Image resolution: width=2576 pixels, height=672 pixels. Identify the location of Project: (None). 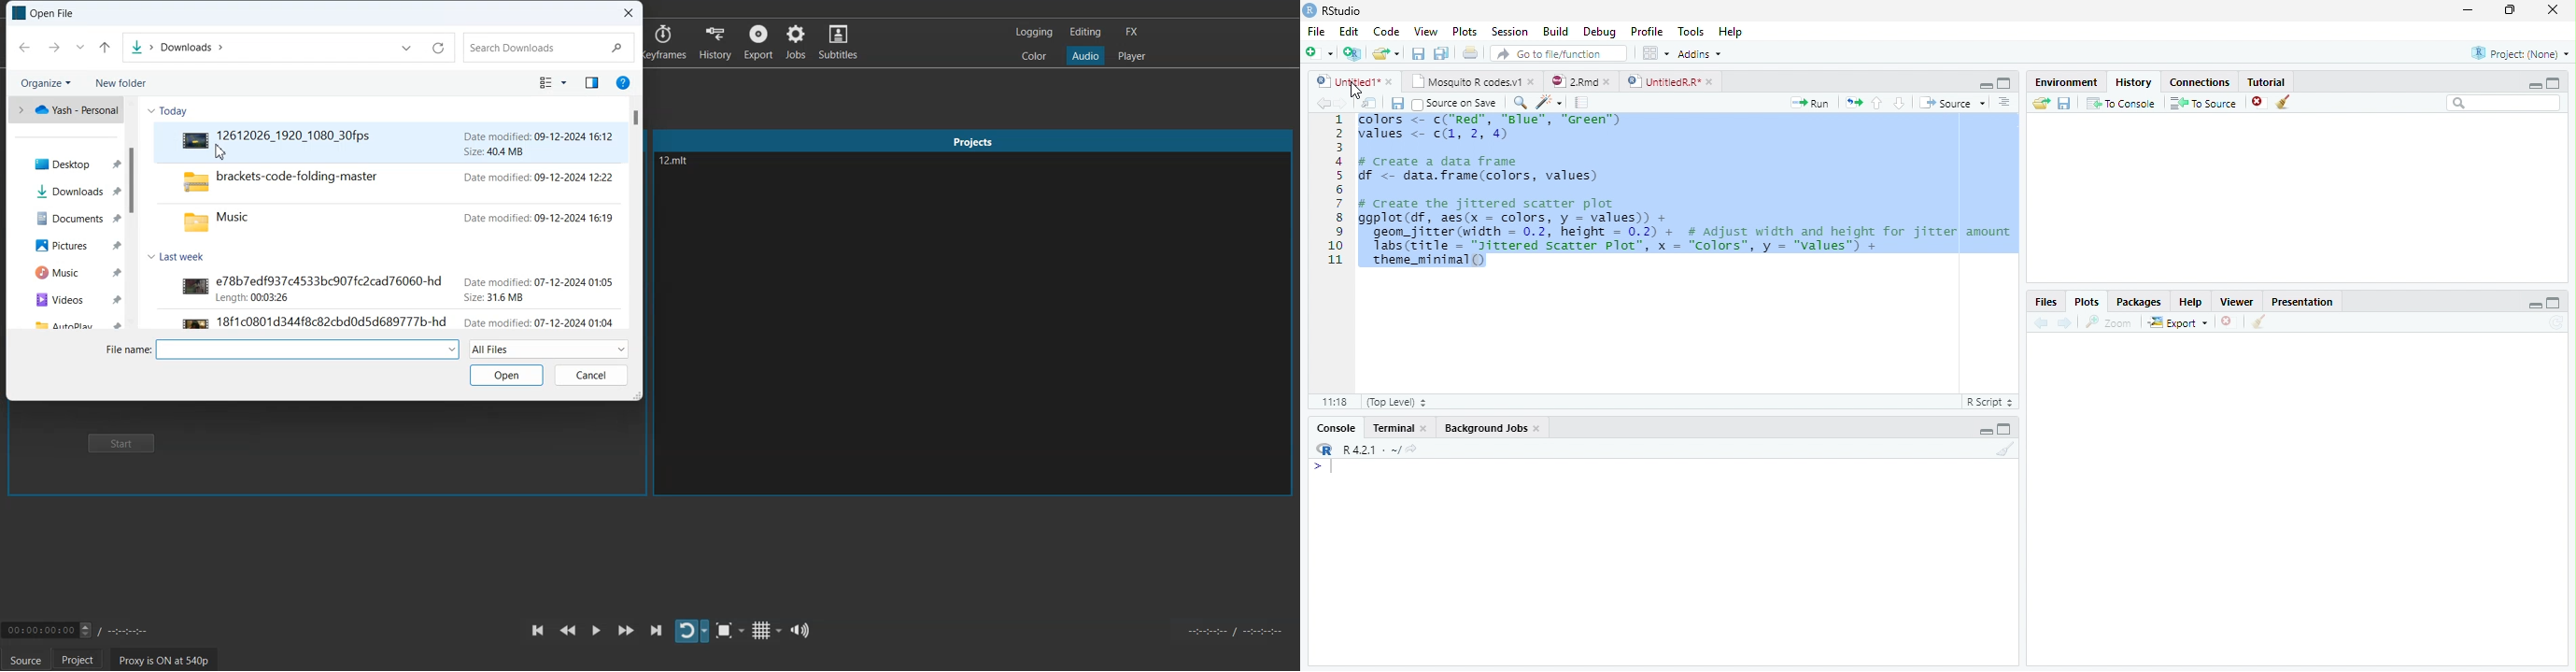
(2520, 53).